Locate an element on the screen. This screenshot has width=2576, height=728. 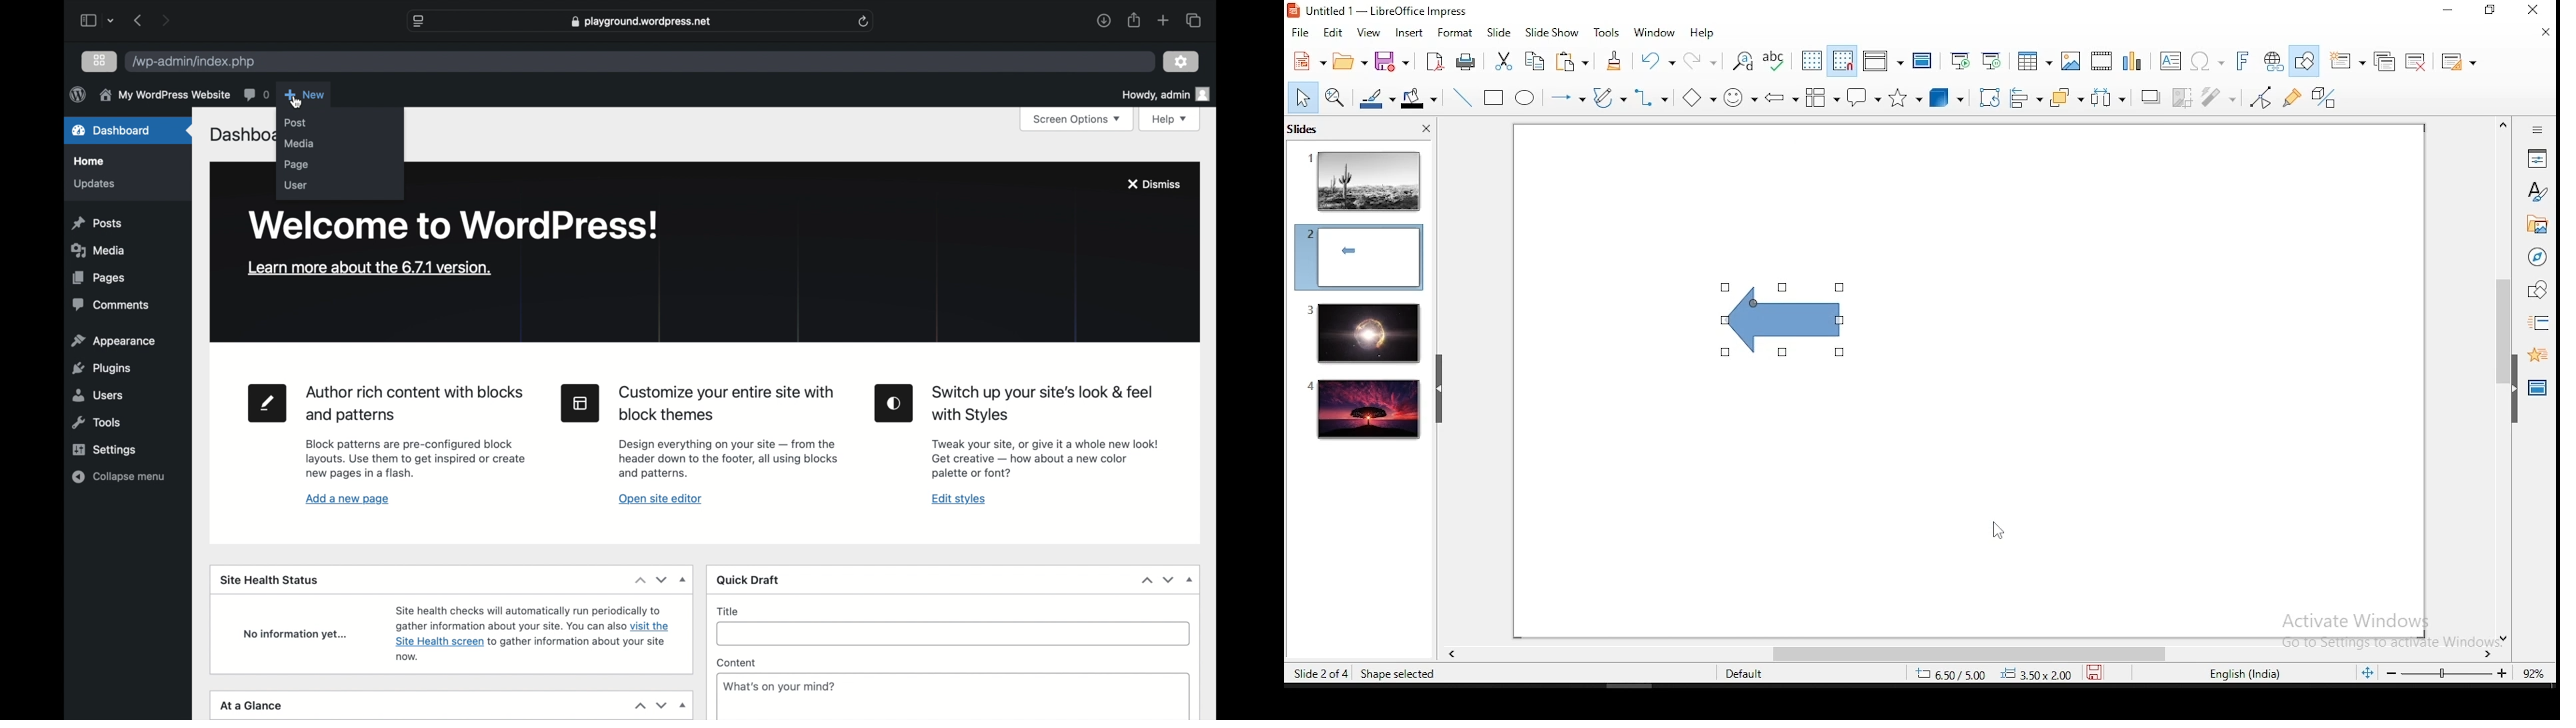
basic shapes is located at coordinates (1695, 98).